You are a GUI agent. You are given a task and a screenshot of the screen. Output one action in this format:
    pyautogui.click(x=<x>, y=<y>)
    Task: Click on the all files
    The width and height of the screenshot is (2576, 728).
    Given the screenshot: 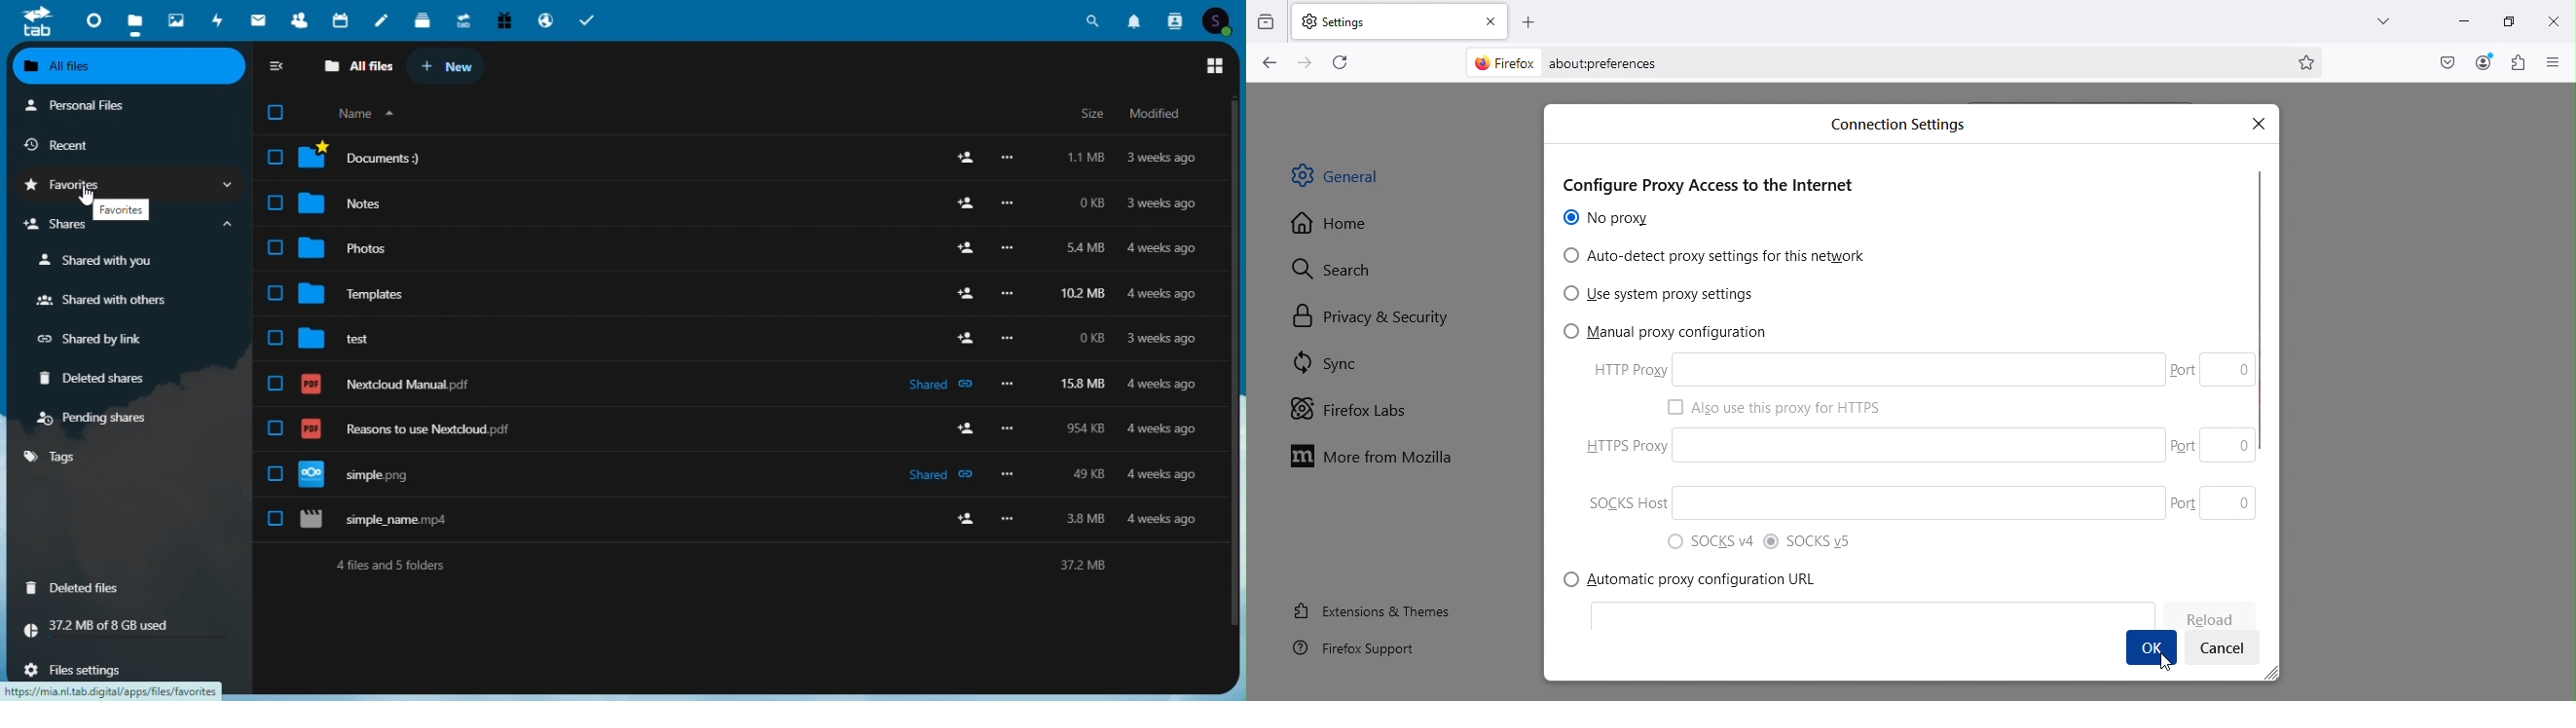 What is the action you would take?
    pyautogui.click(x=735, y=360)
    